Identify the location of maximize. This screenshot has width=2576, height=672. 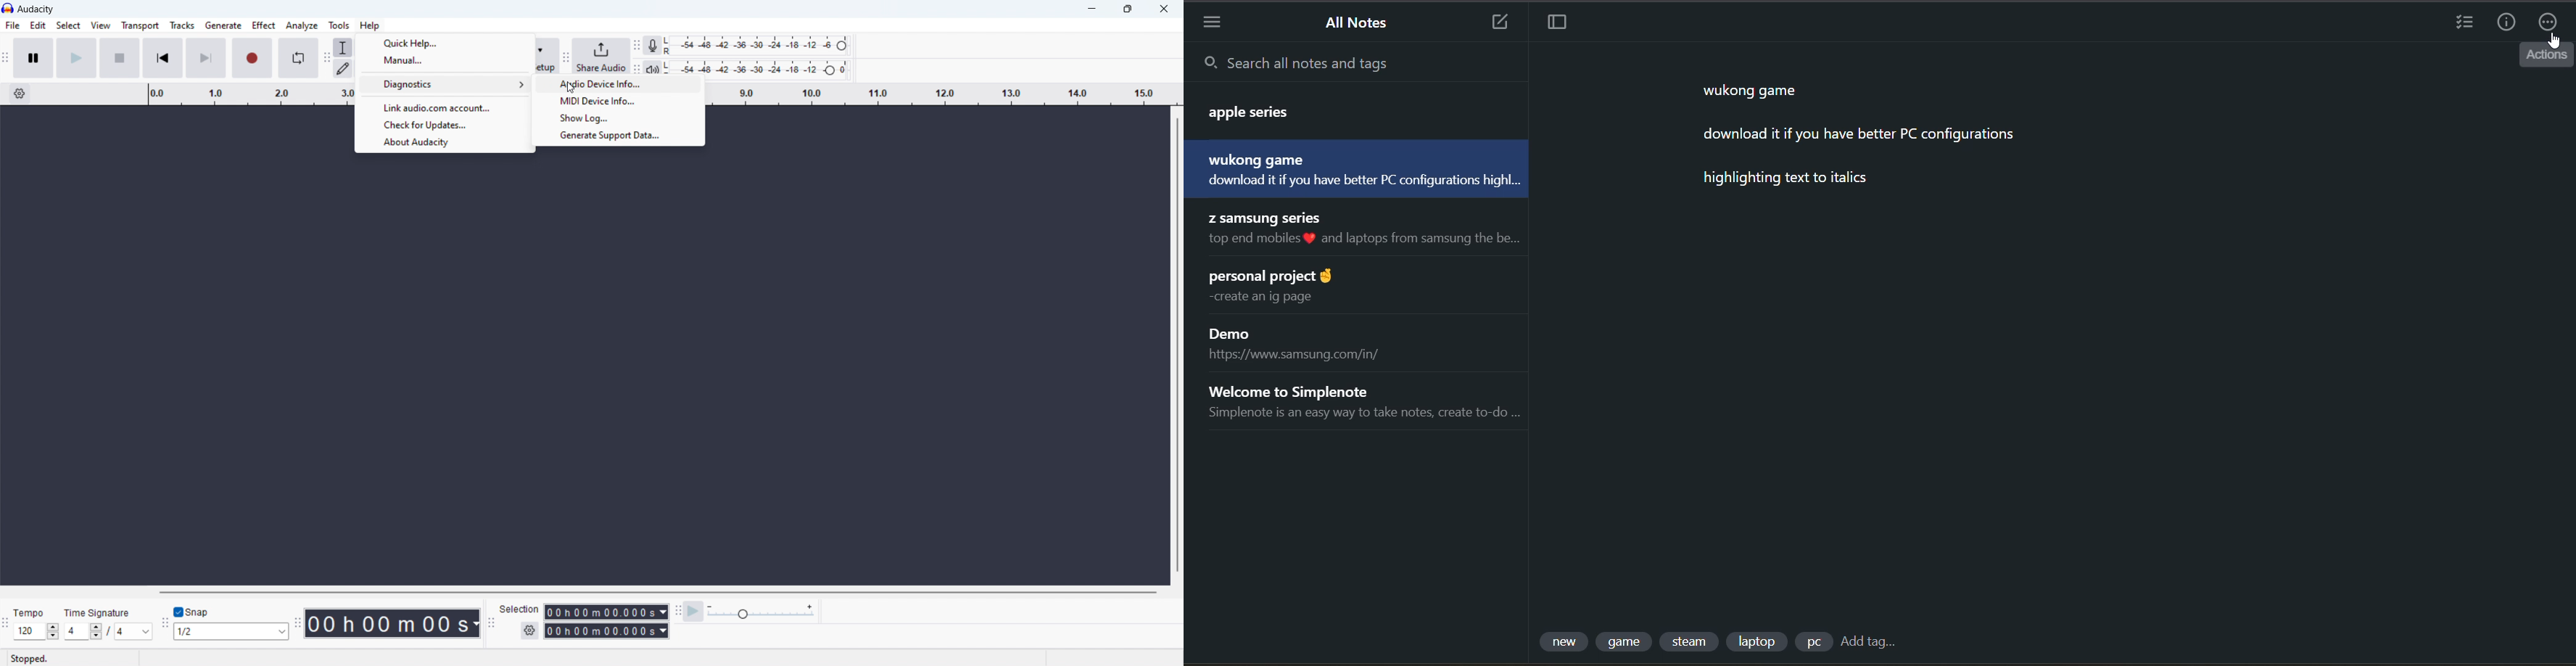
(1126, 9).